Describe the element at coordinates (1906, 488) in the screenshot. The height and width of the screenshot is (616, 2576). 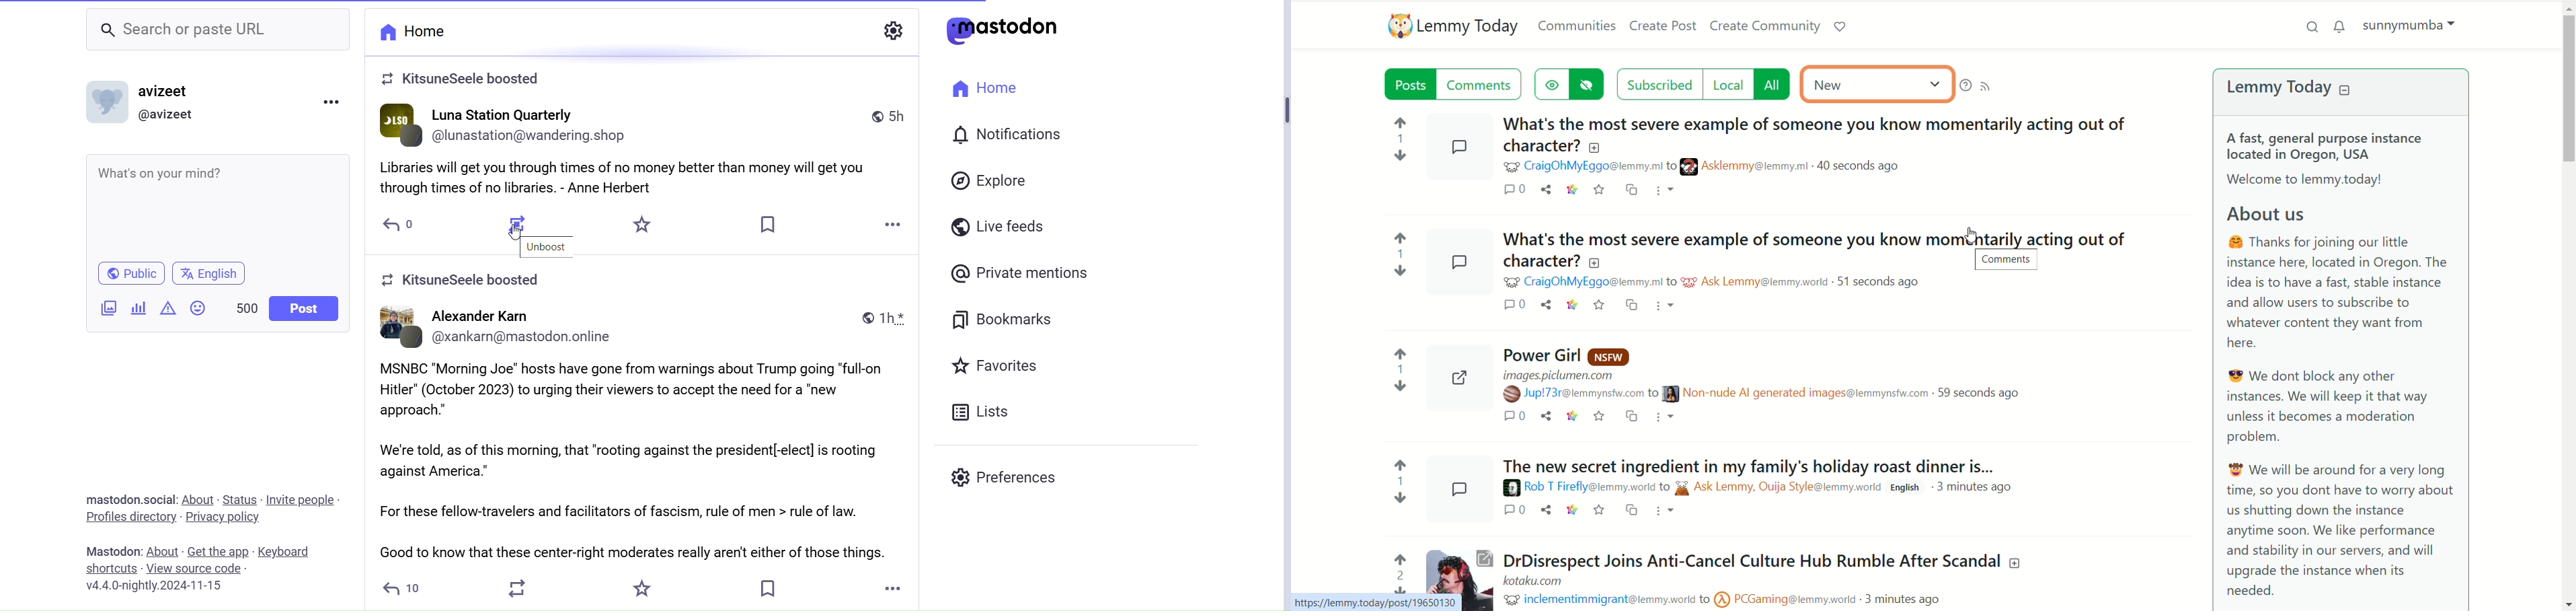
I see `English` at that location.